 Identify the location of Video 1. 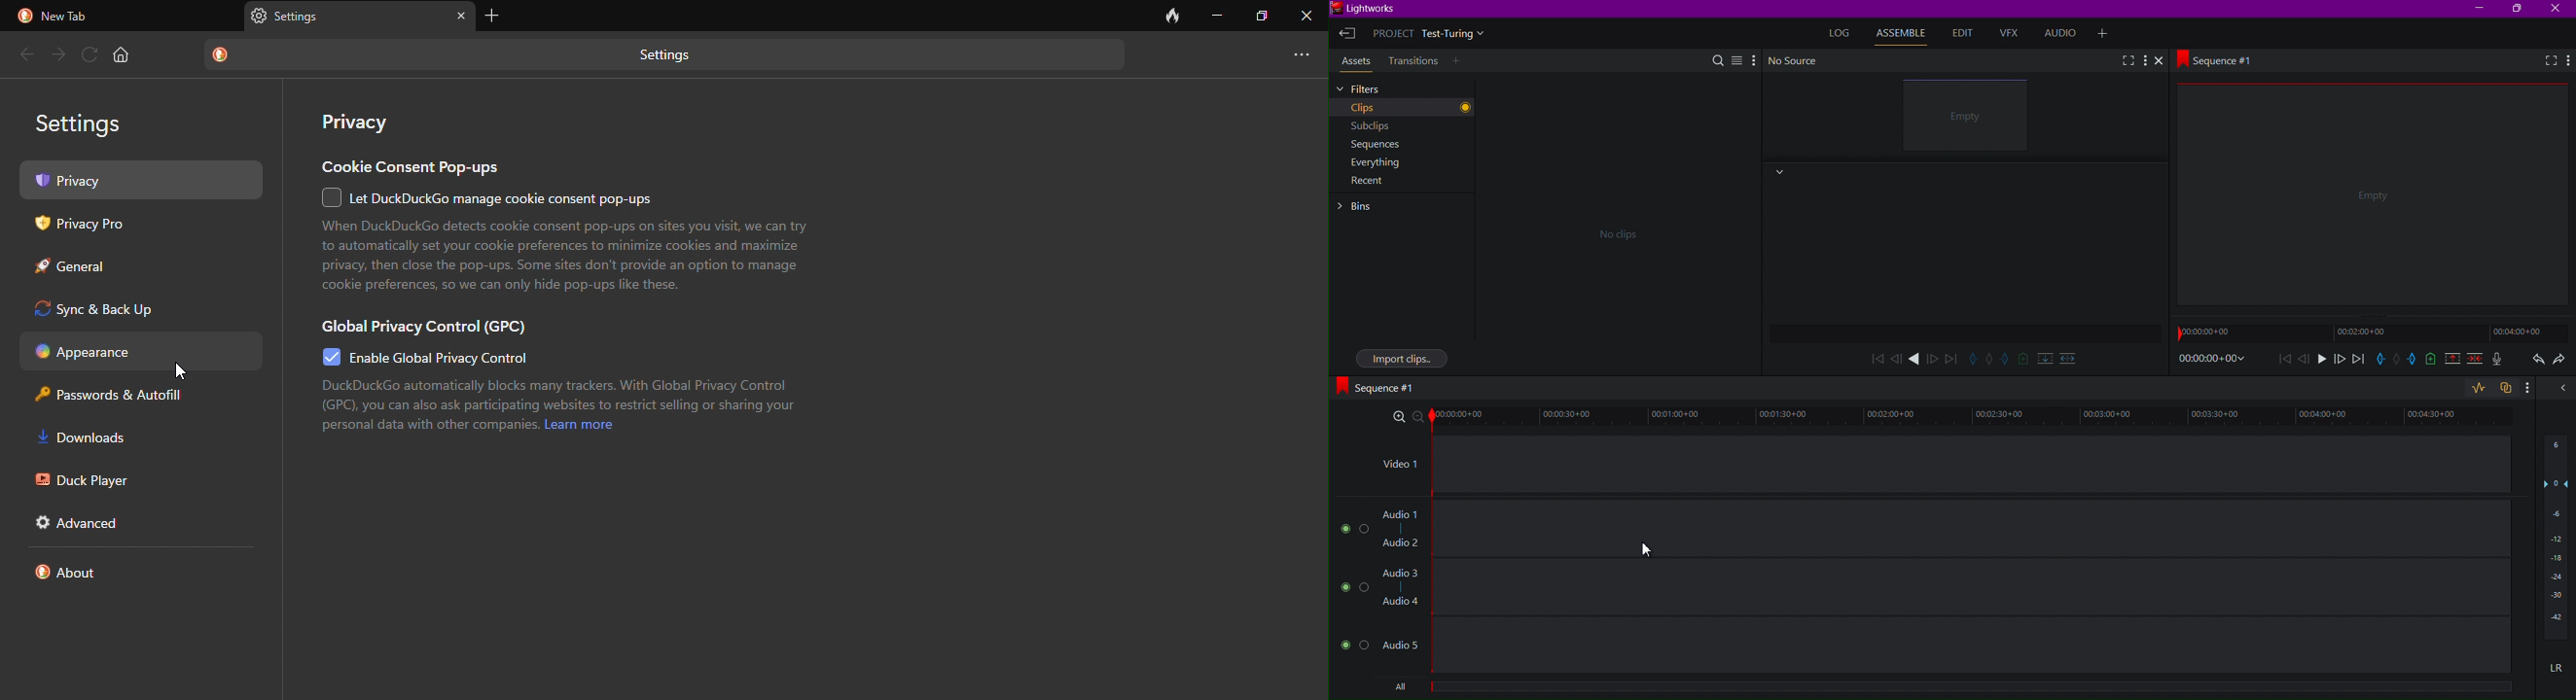
(1396, 466).